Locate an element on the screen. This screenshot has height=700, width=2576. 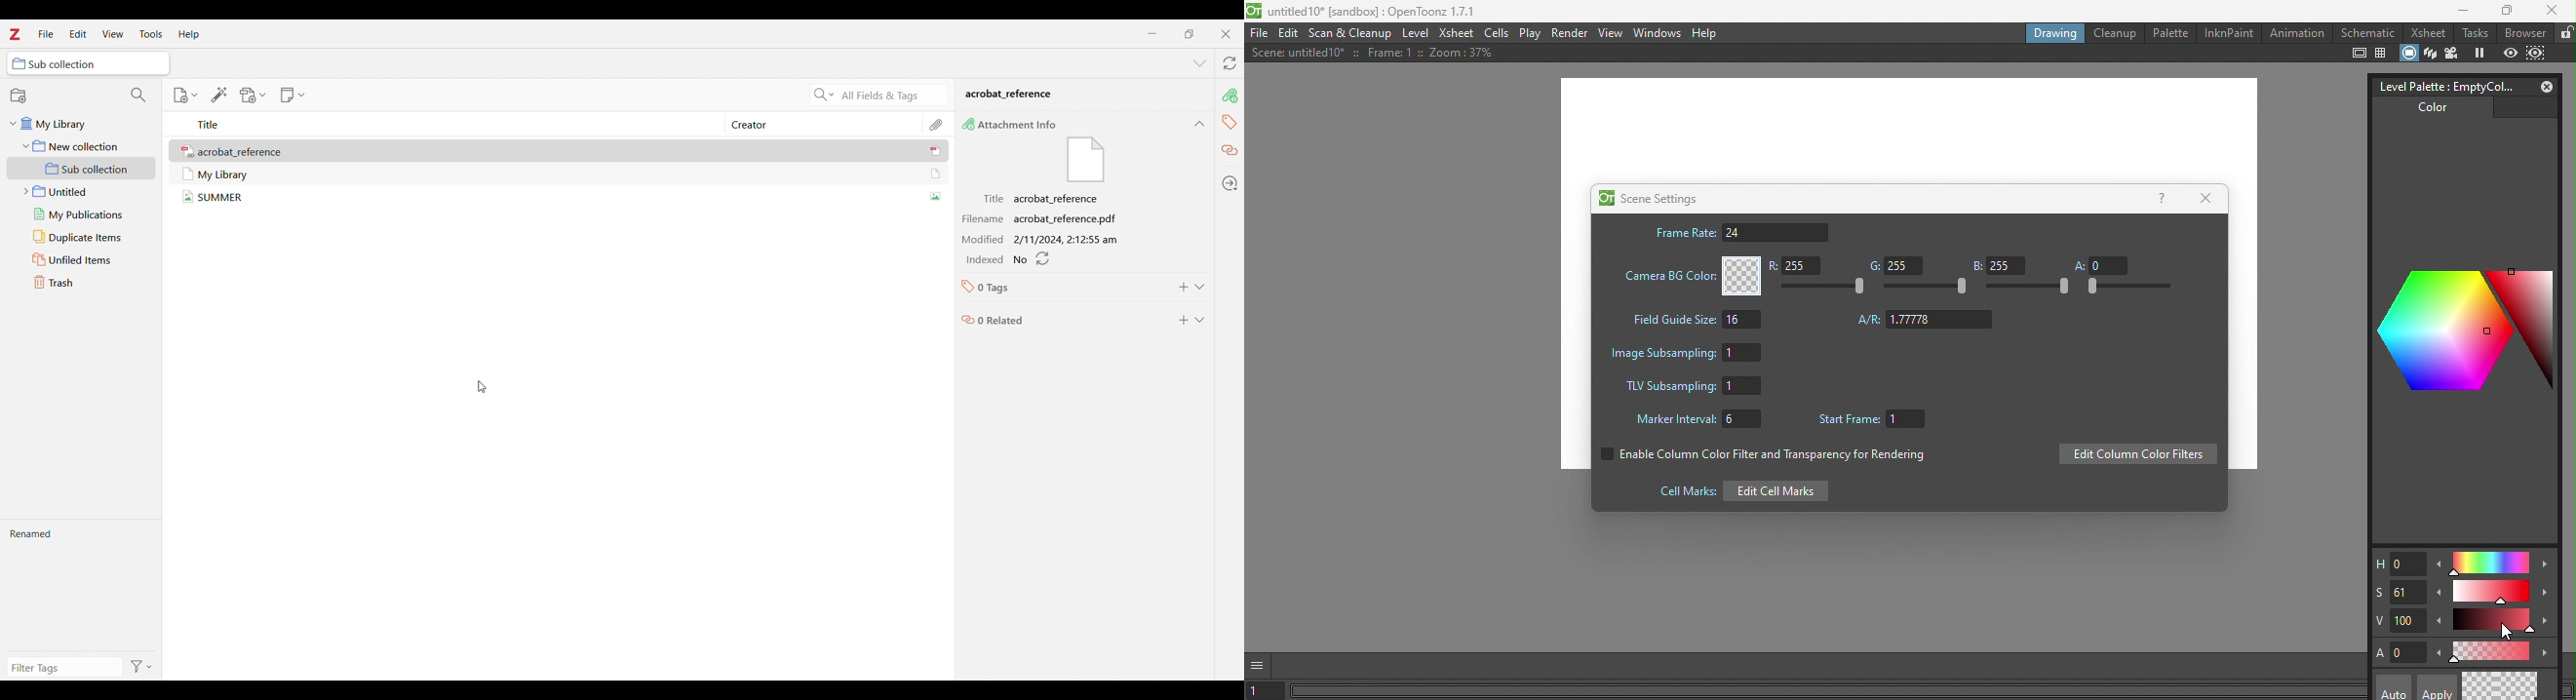
G is located at coordinates (1893, 266).